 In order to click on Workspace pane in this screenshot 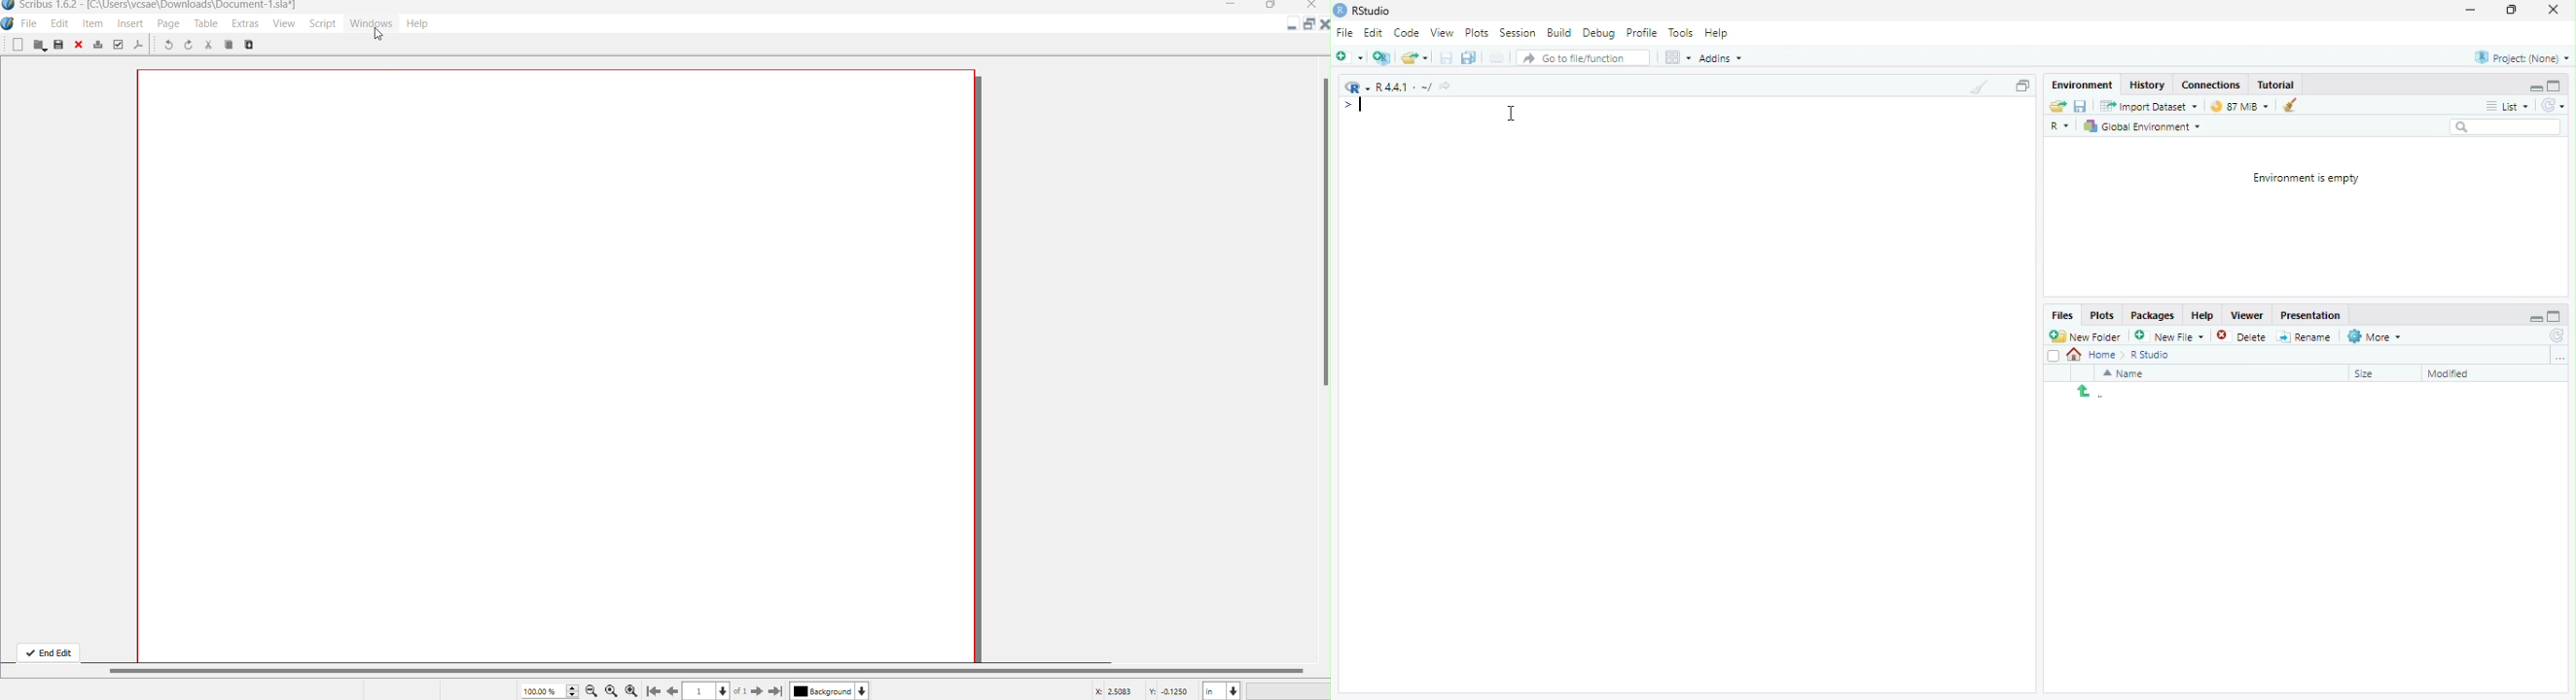, I will do `click(1676, 58)`.